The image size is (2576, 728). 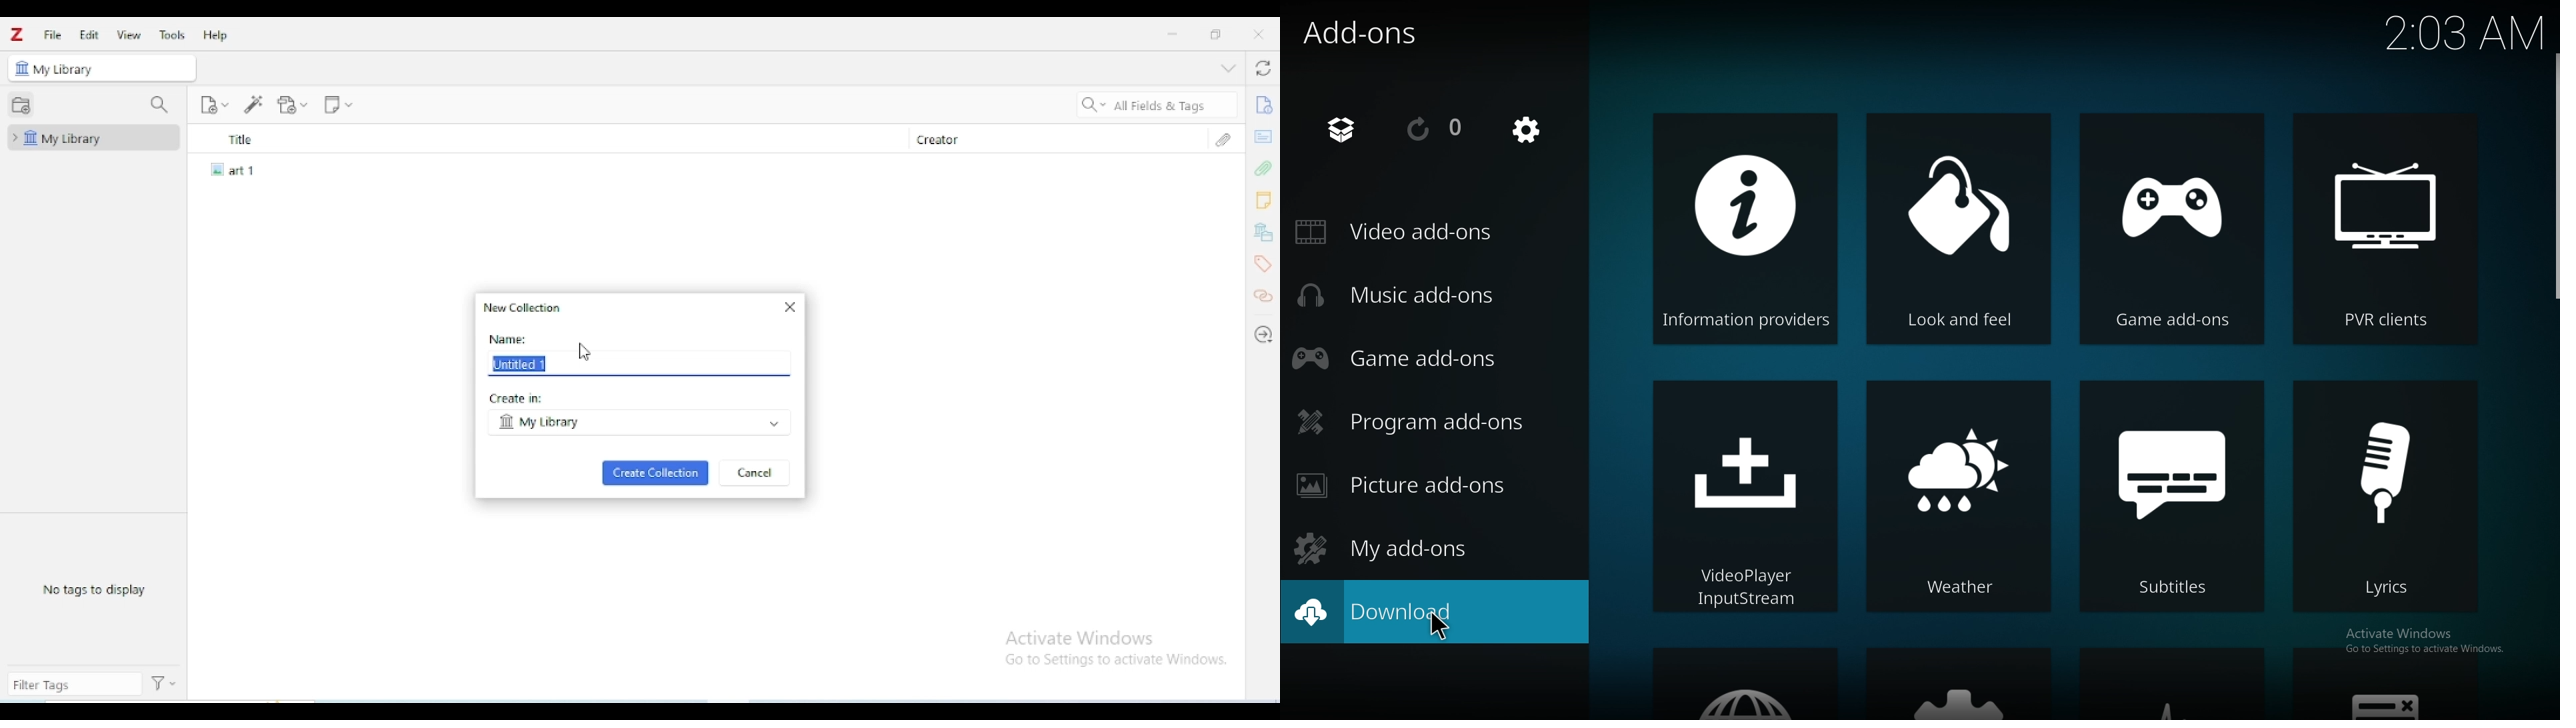 What do you see at coordinates (2383, 685) in the screenshot?
I see `context menus` at bounding box center [2383, 685].